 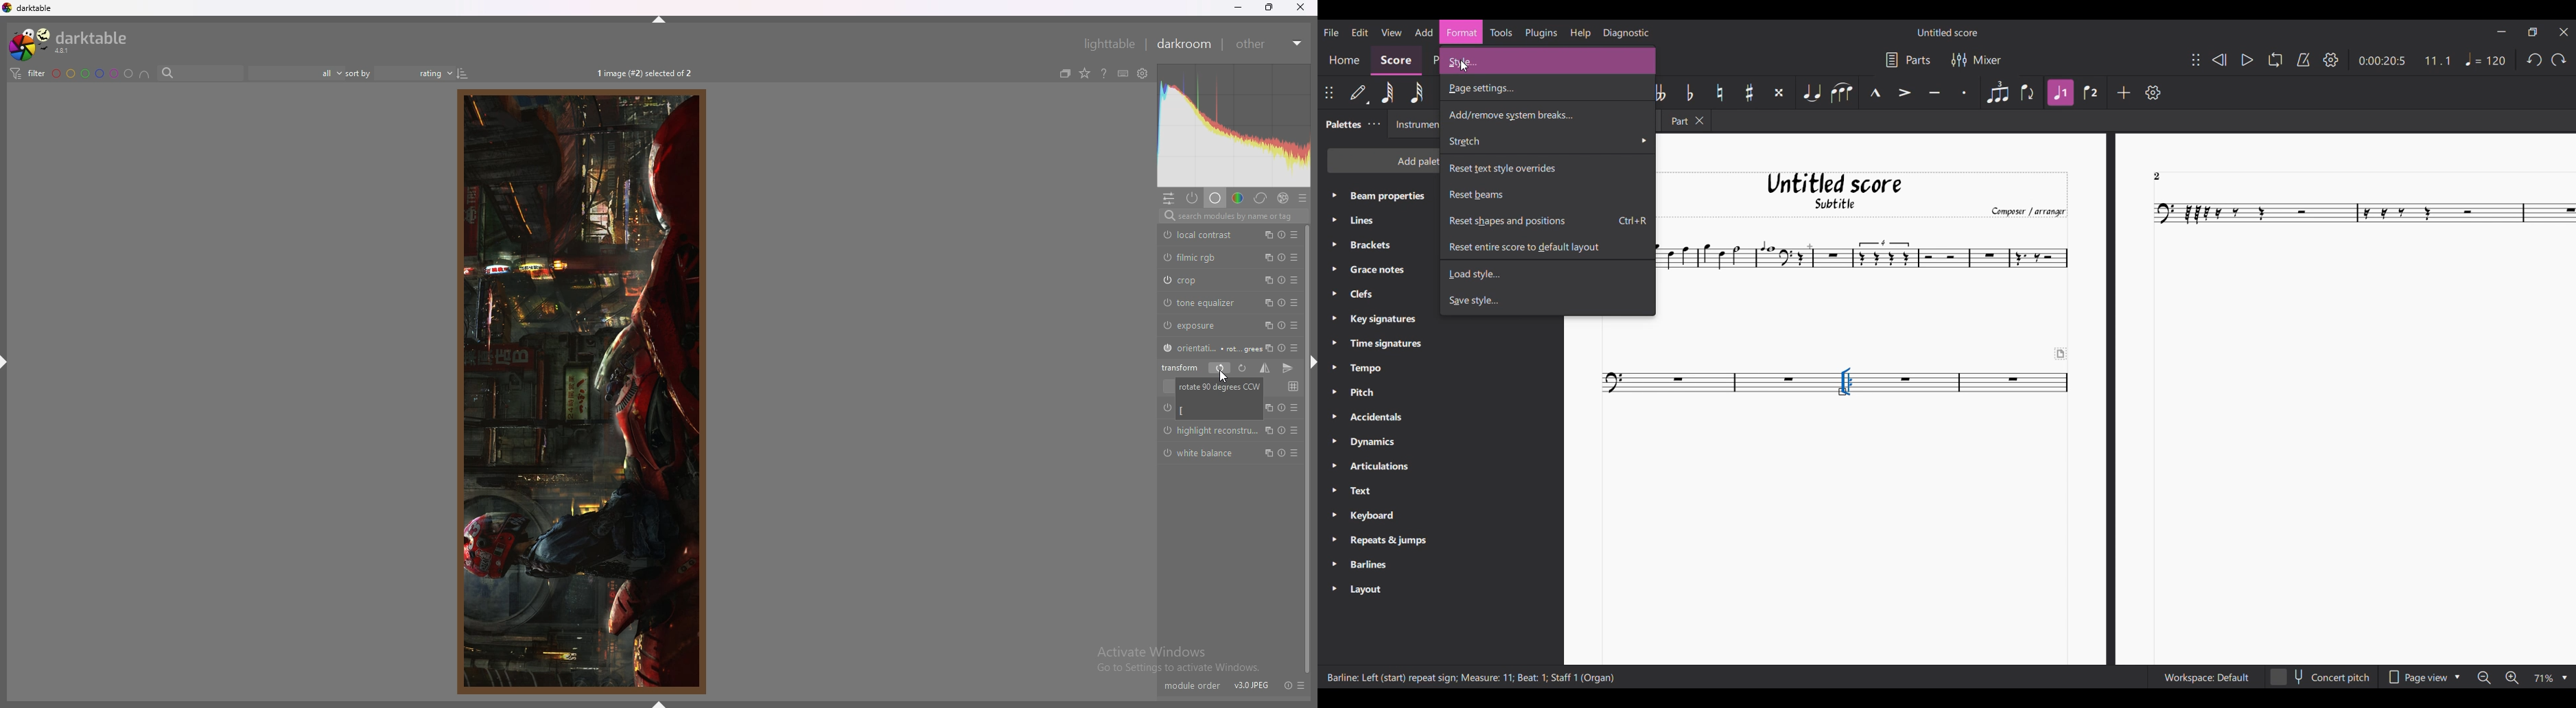 I want to click on presets, so click(x=1302, y=199).